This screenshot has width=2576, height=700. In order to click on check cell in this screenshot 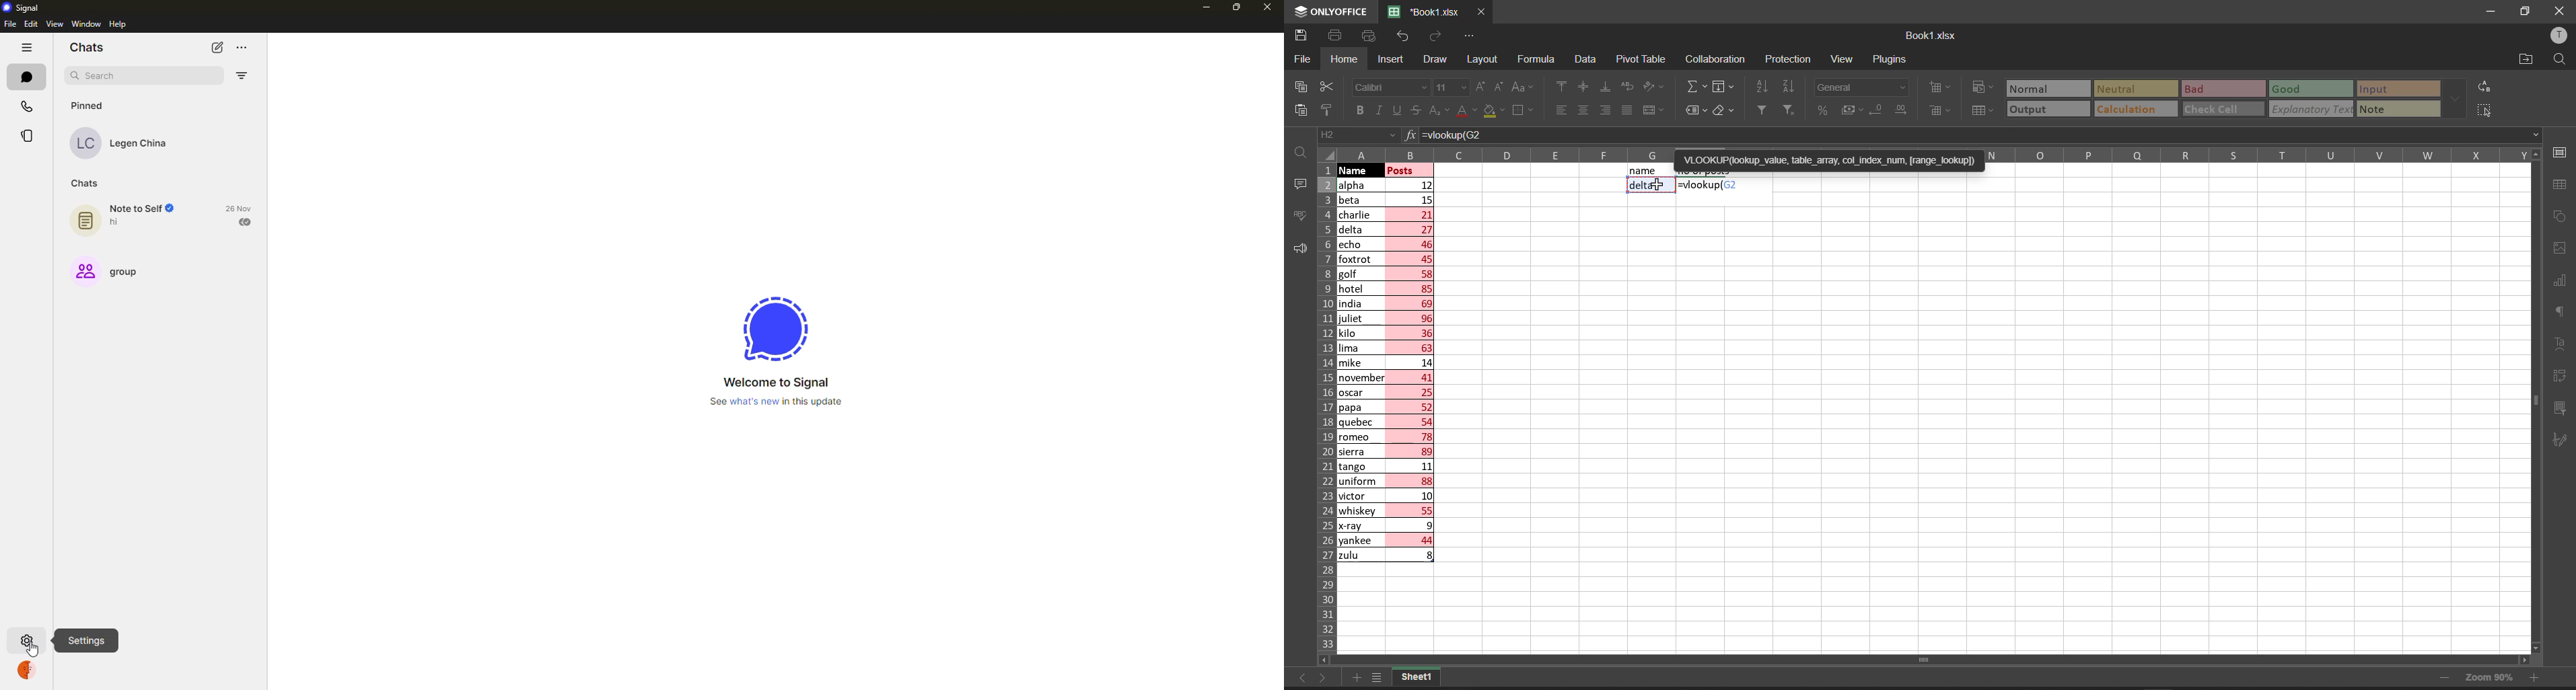, I will do `click(2217, 110)`.